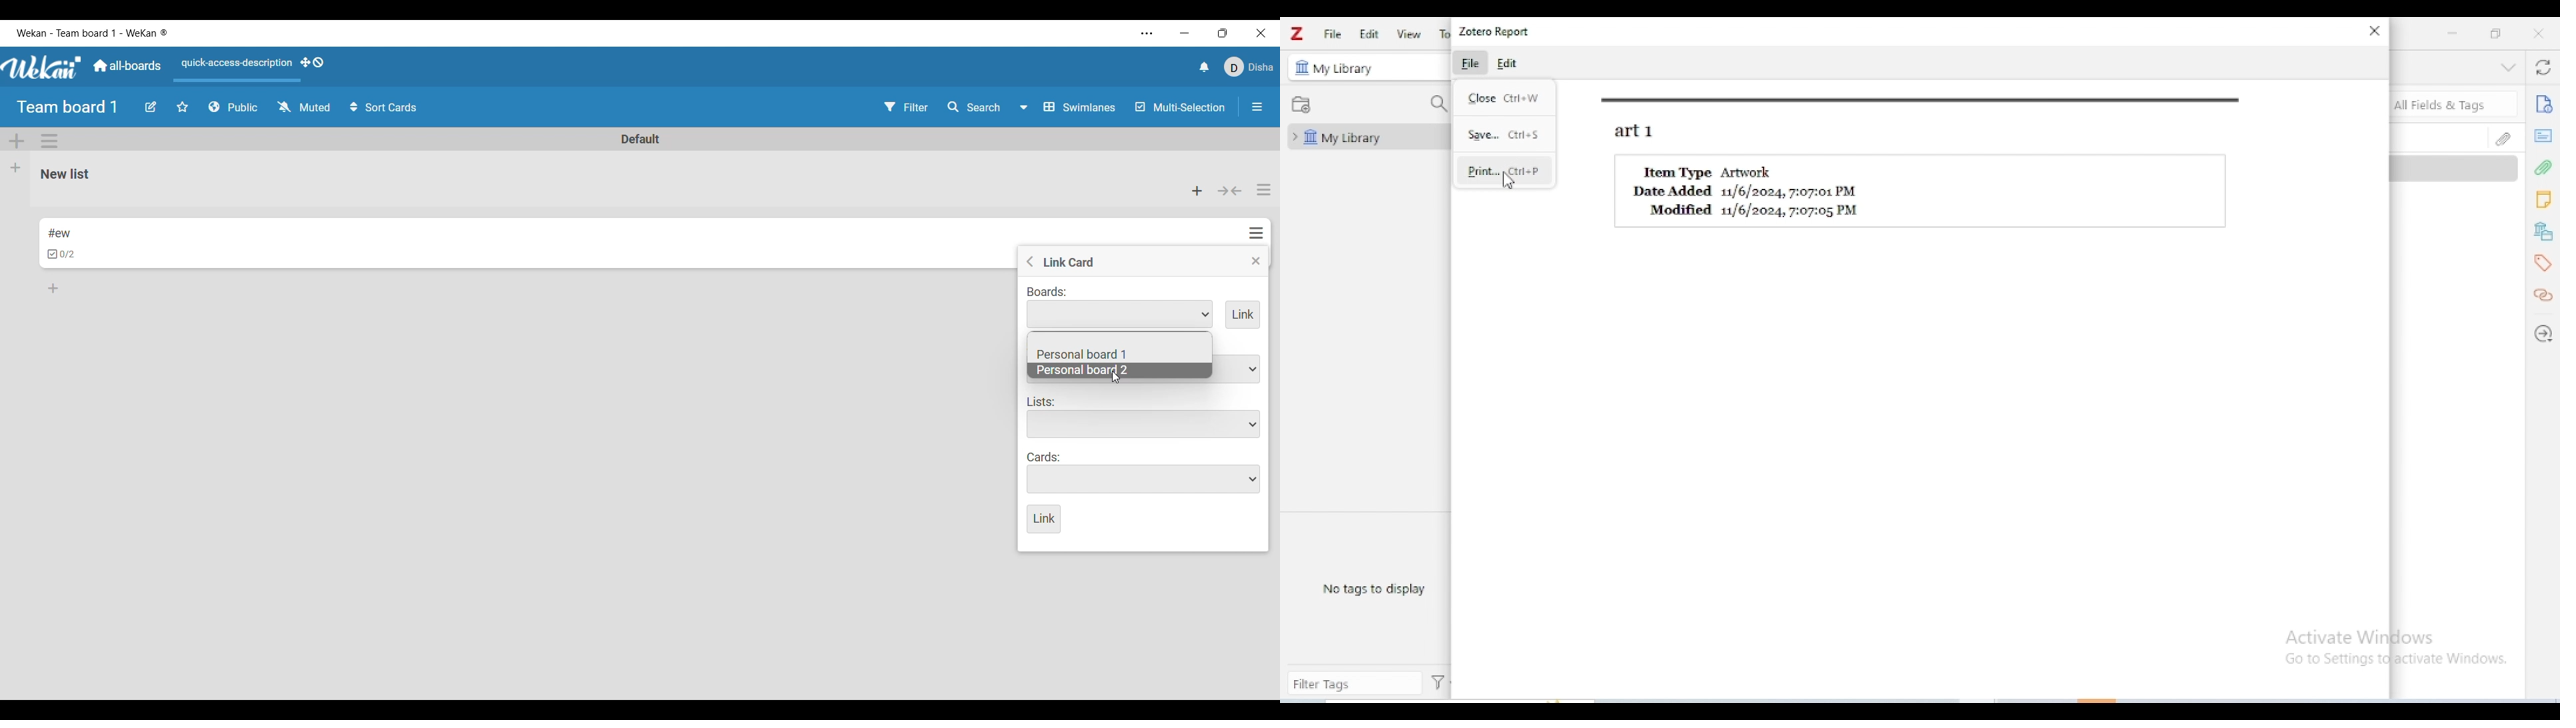 This screenshot has width=2576, height=728. What do you see at coordinates (2542, 336) in the screenshot?
I see `locate` at bounding box center [2542, 336].